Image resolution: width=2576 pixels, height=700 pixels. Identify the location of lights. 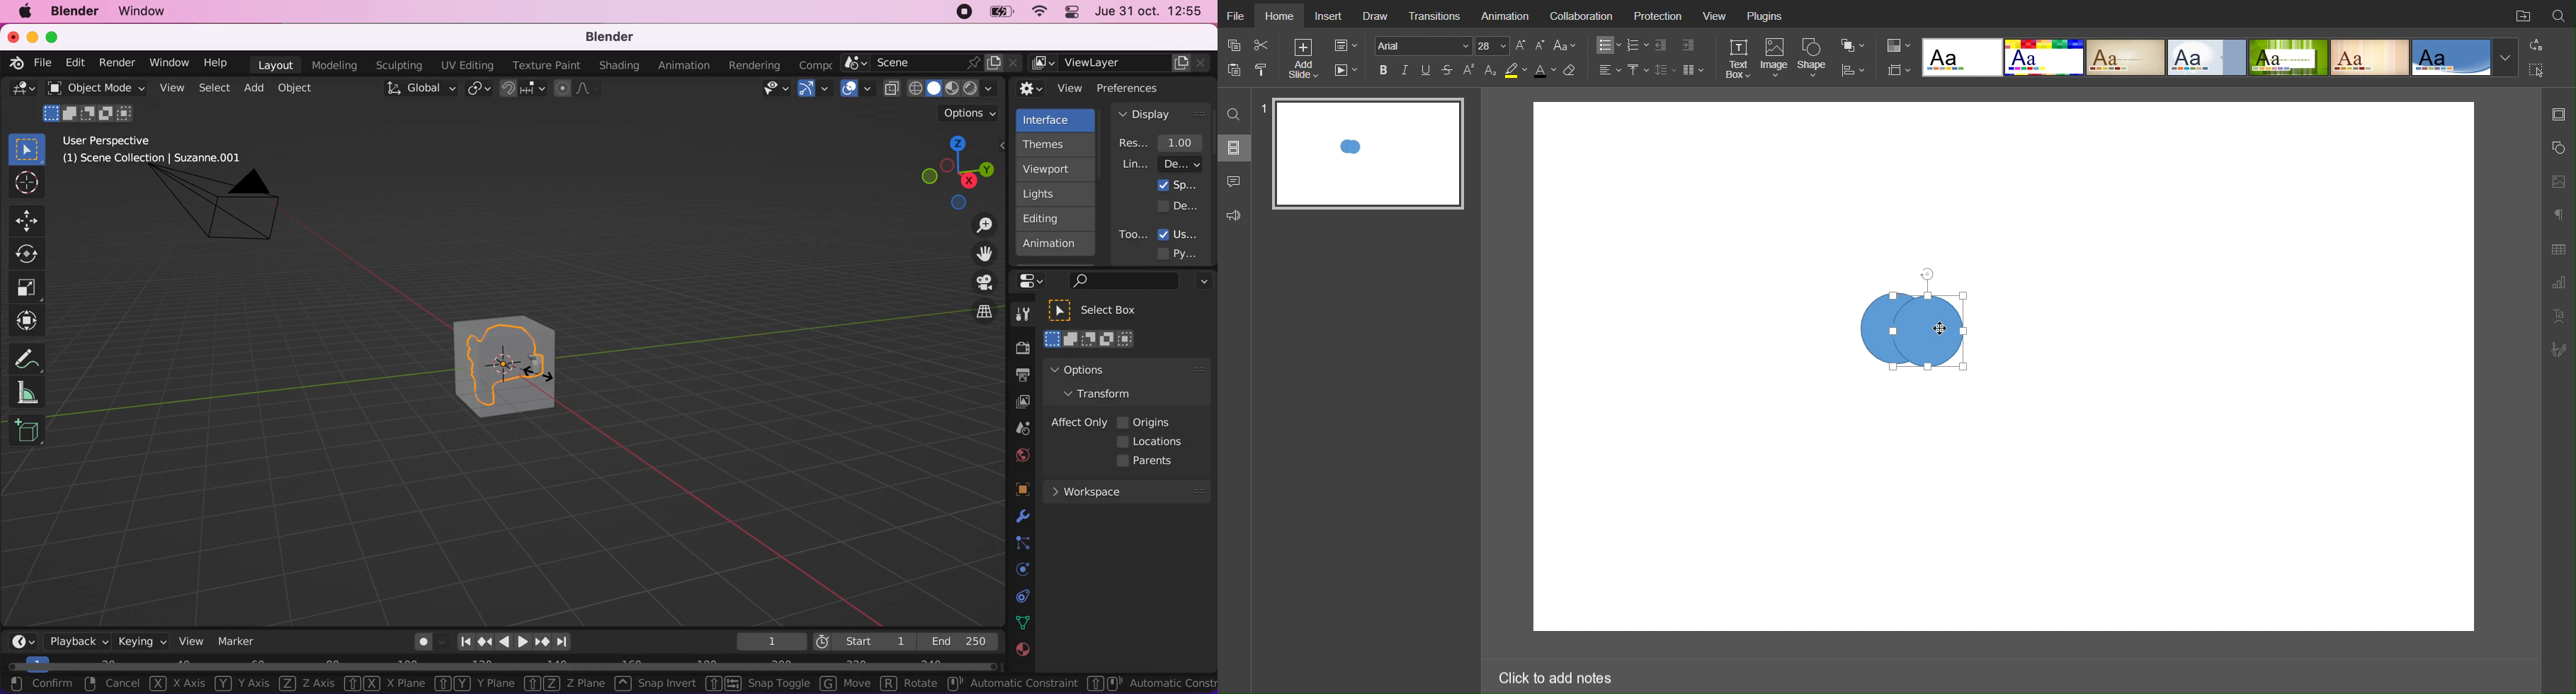
(1058, 194).